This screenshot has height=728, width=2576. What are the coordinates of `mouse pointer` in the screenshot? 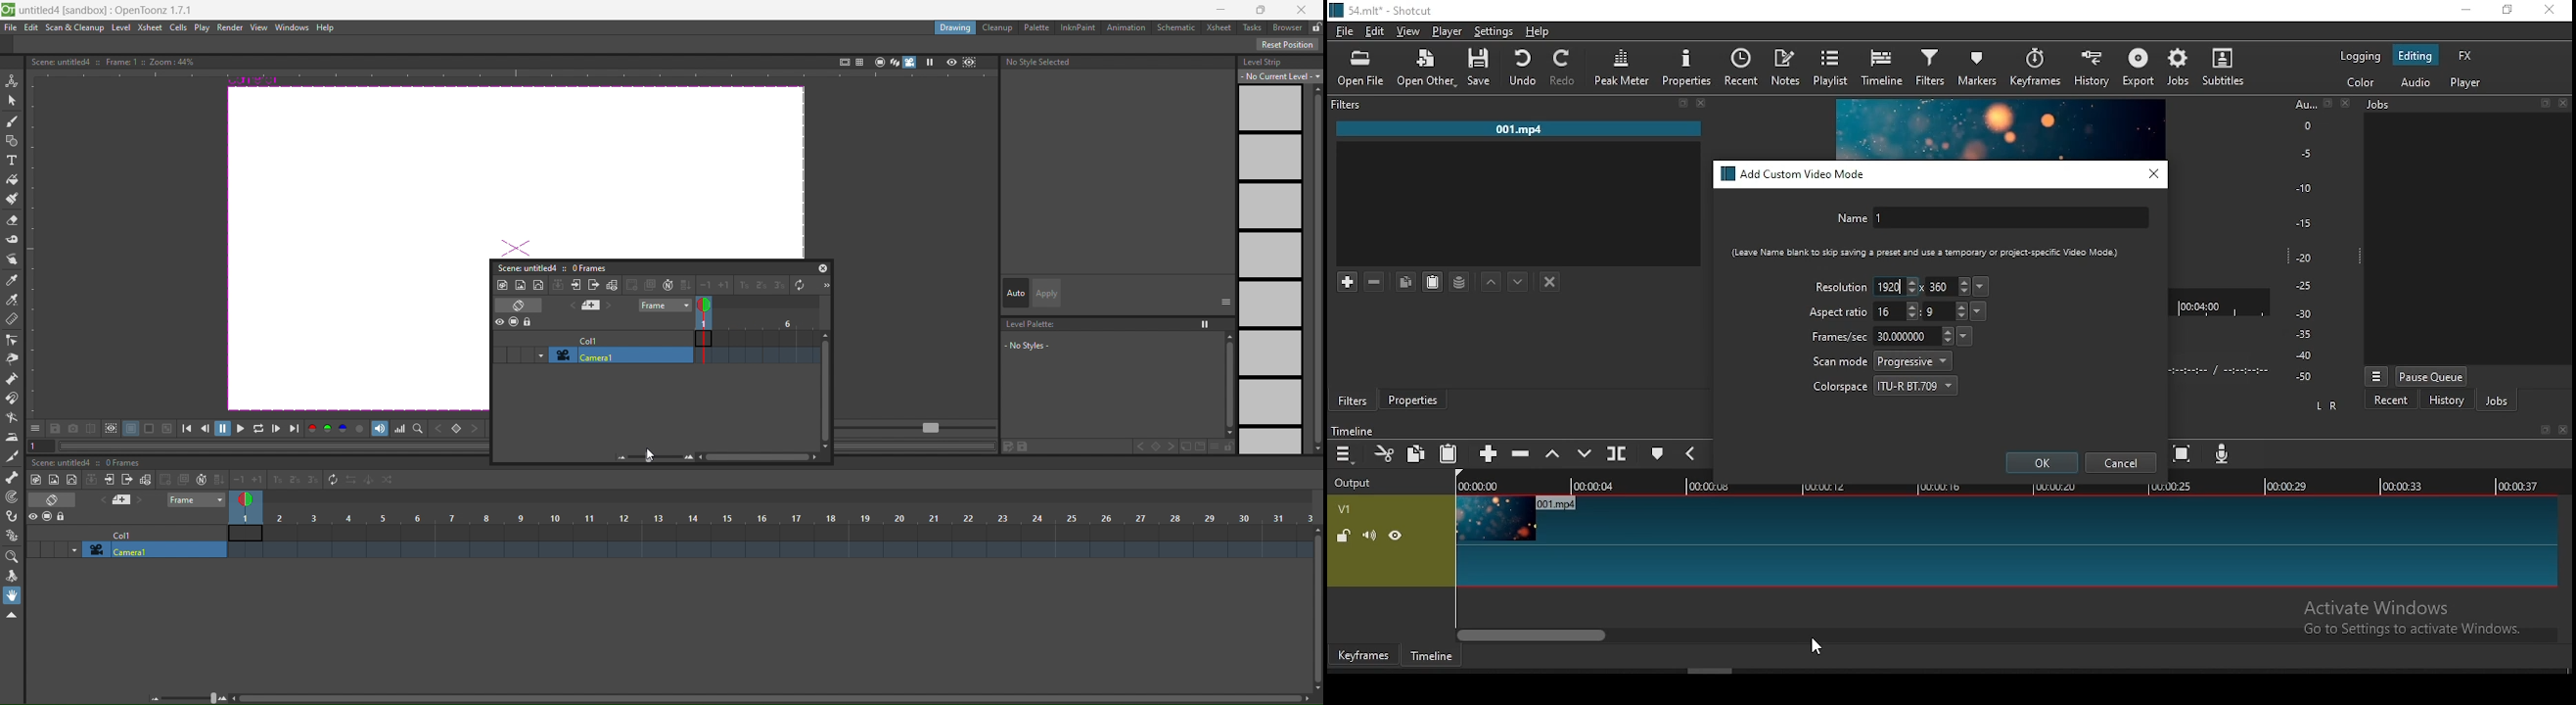 It's located at (1813, 646).